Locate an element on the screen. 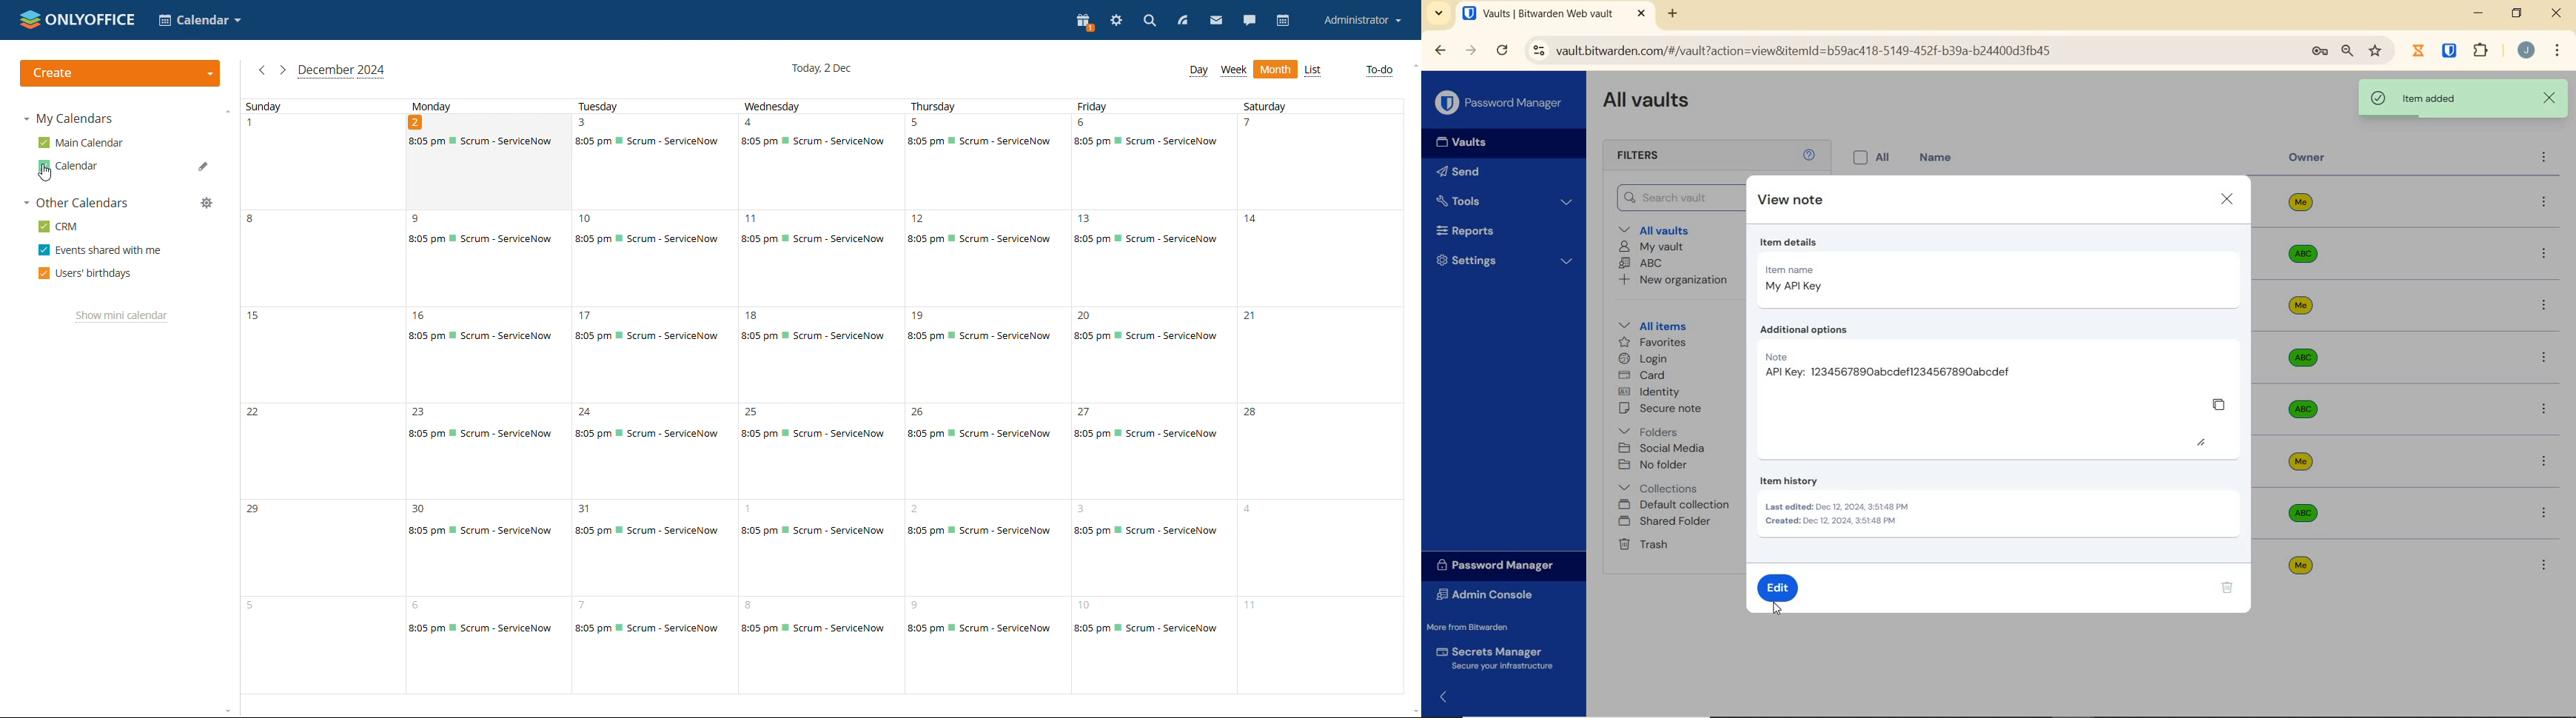 The image size is (2576, 728). edit is located at coordinates (204, 144).